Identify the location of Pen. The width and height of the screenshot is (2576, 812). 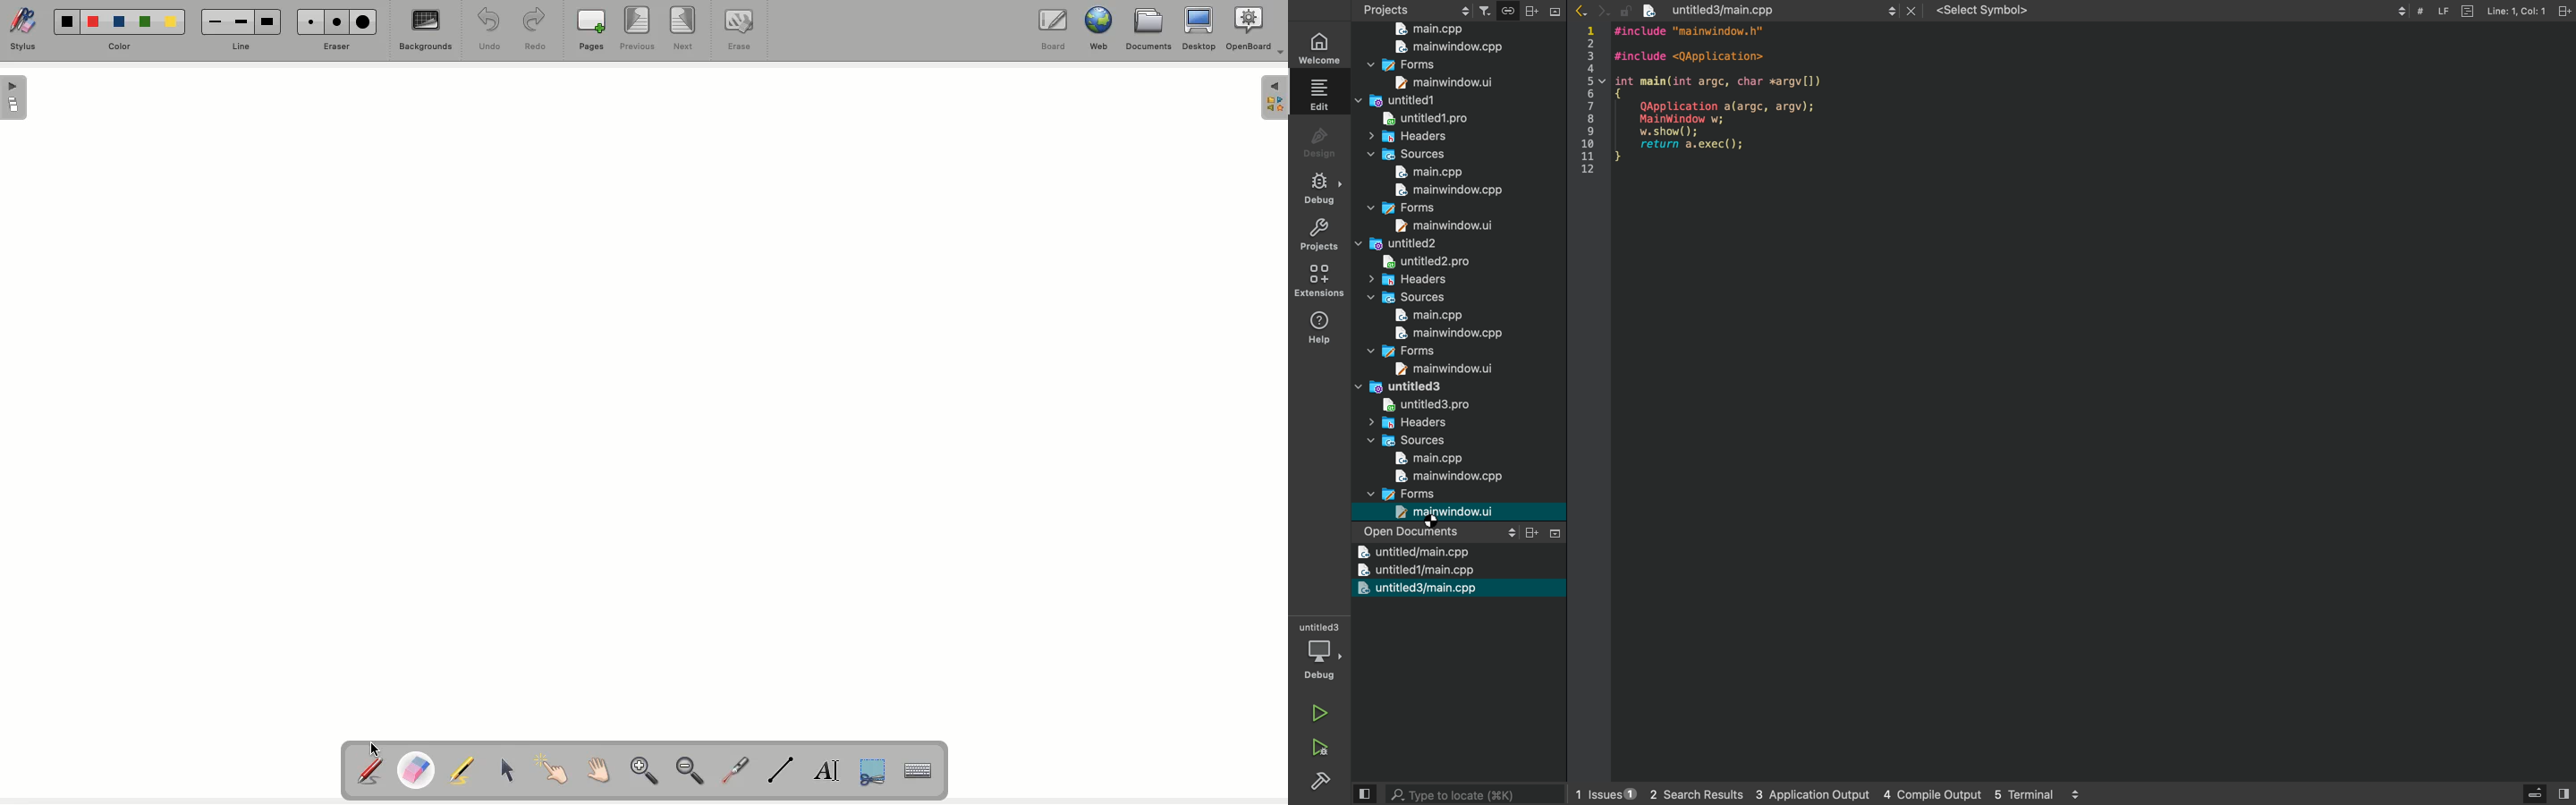
(372, 769).